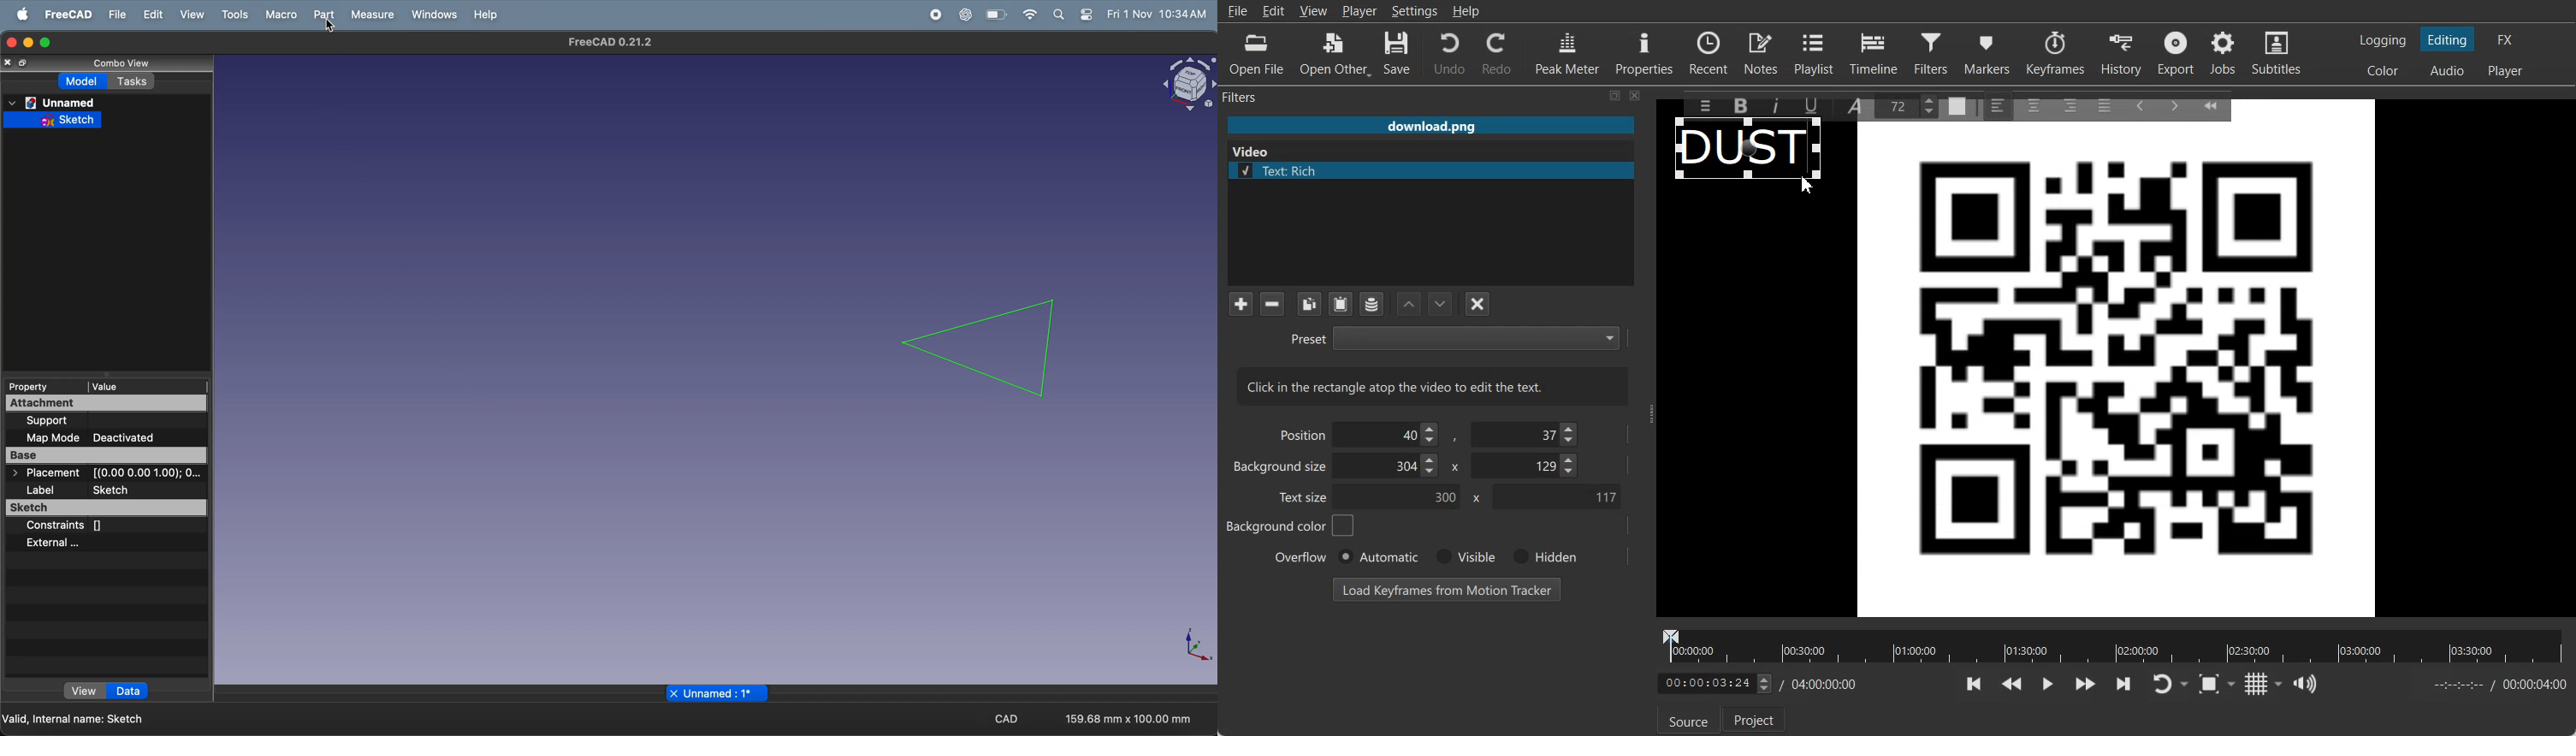 This screenshot has width=2576, height=756. I want to click on Video timeline, so click(2112, 644).